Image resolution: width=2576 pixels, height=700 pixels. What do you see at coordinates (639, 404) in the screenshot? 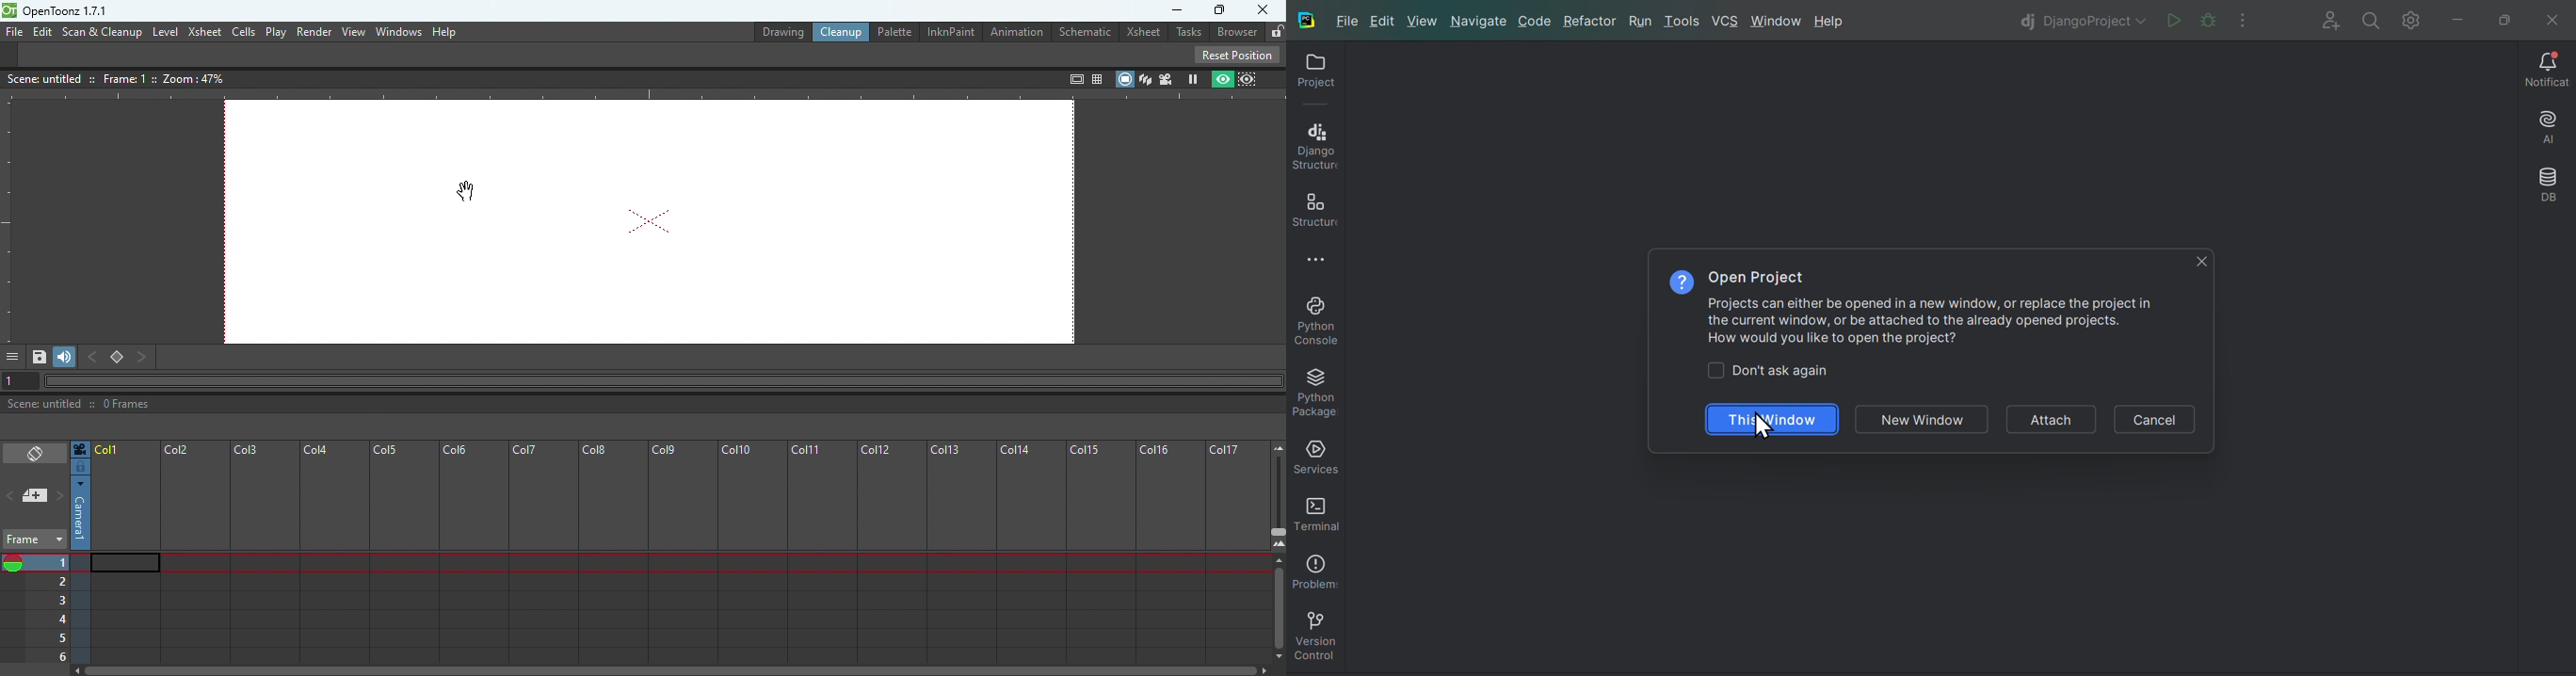
I see `Status bar` at bounding box center [639, 404].